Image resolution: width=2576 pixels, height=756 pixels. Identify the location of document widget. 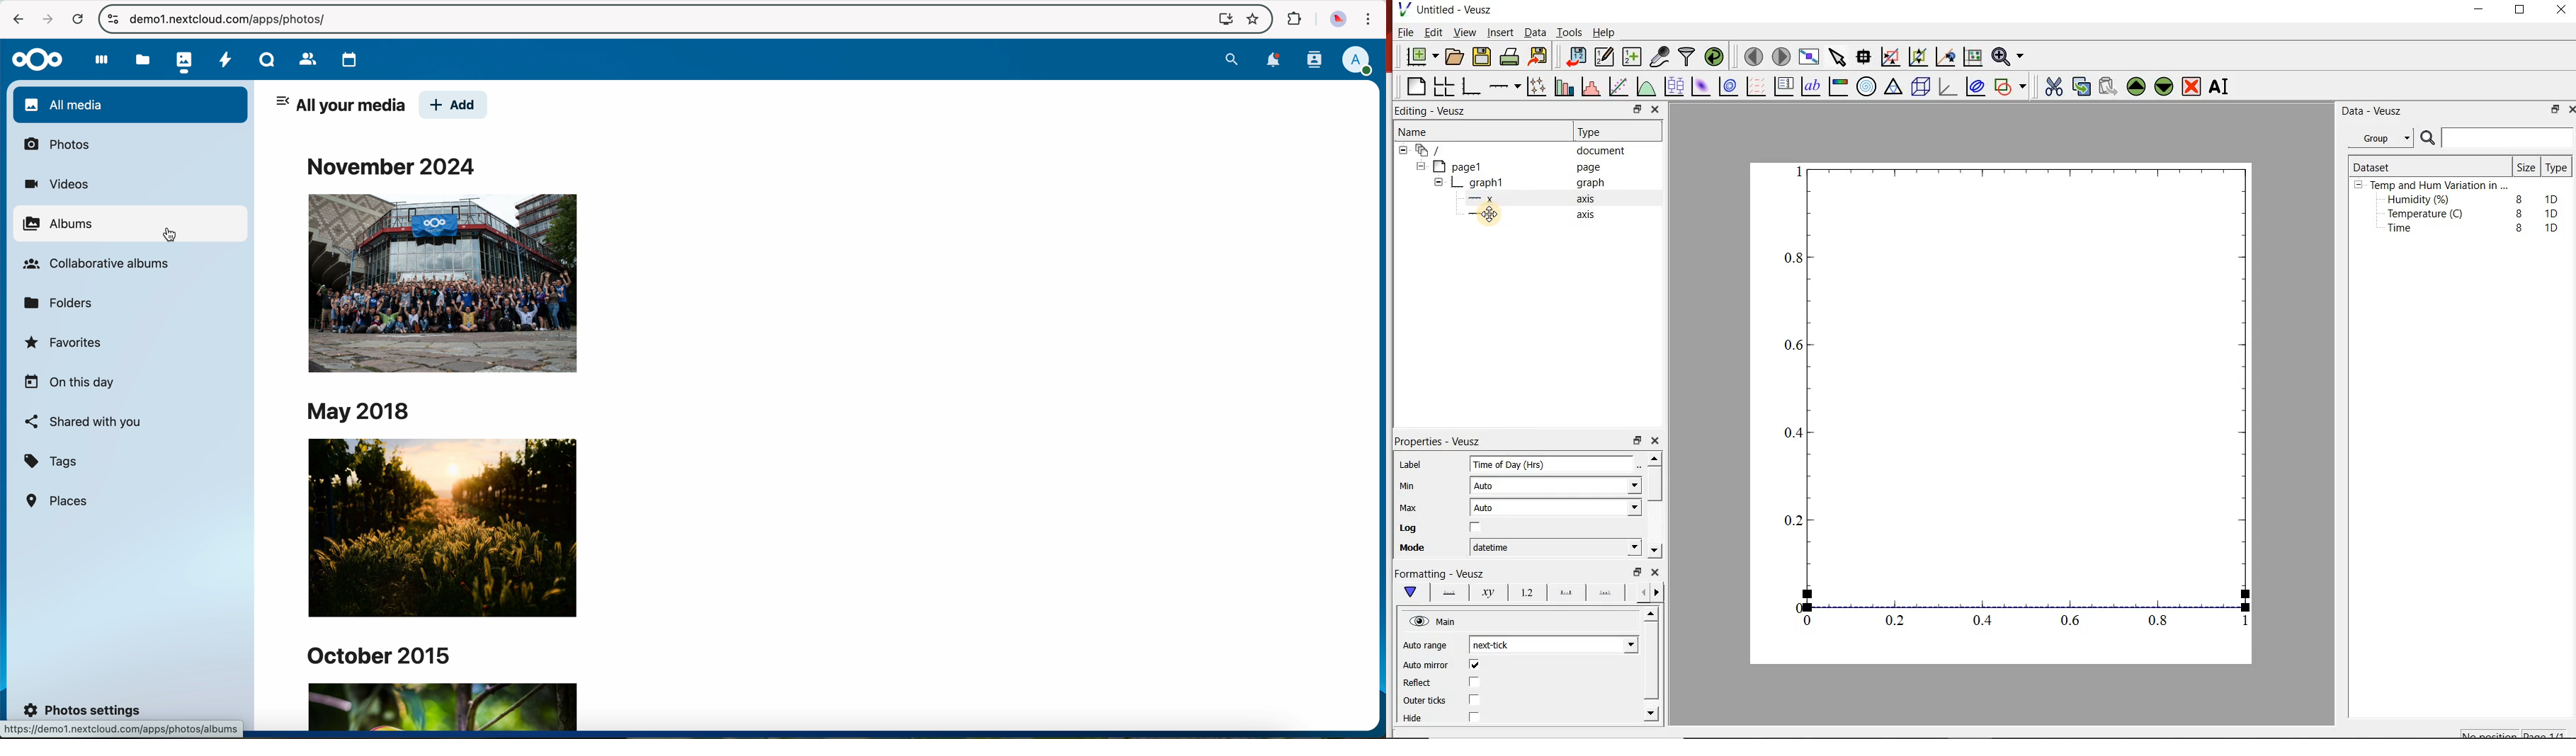
(1436, 151).